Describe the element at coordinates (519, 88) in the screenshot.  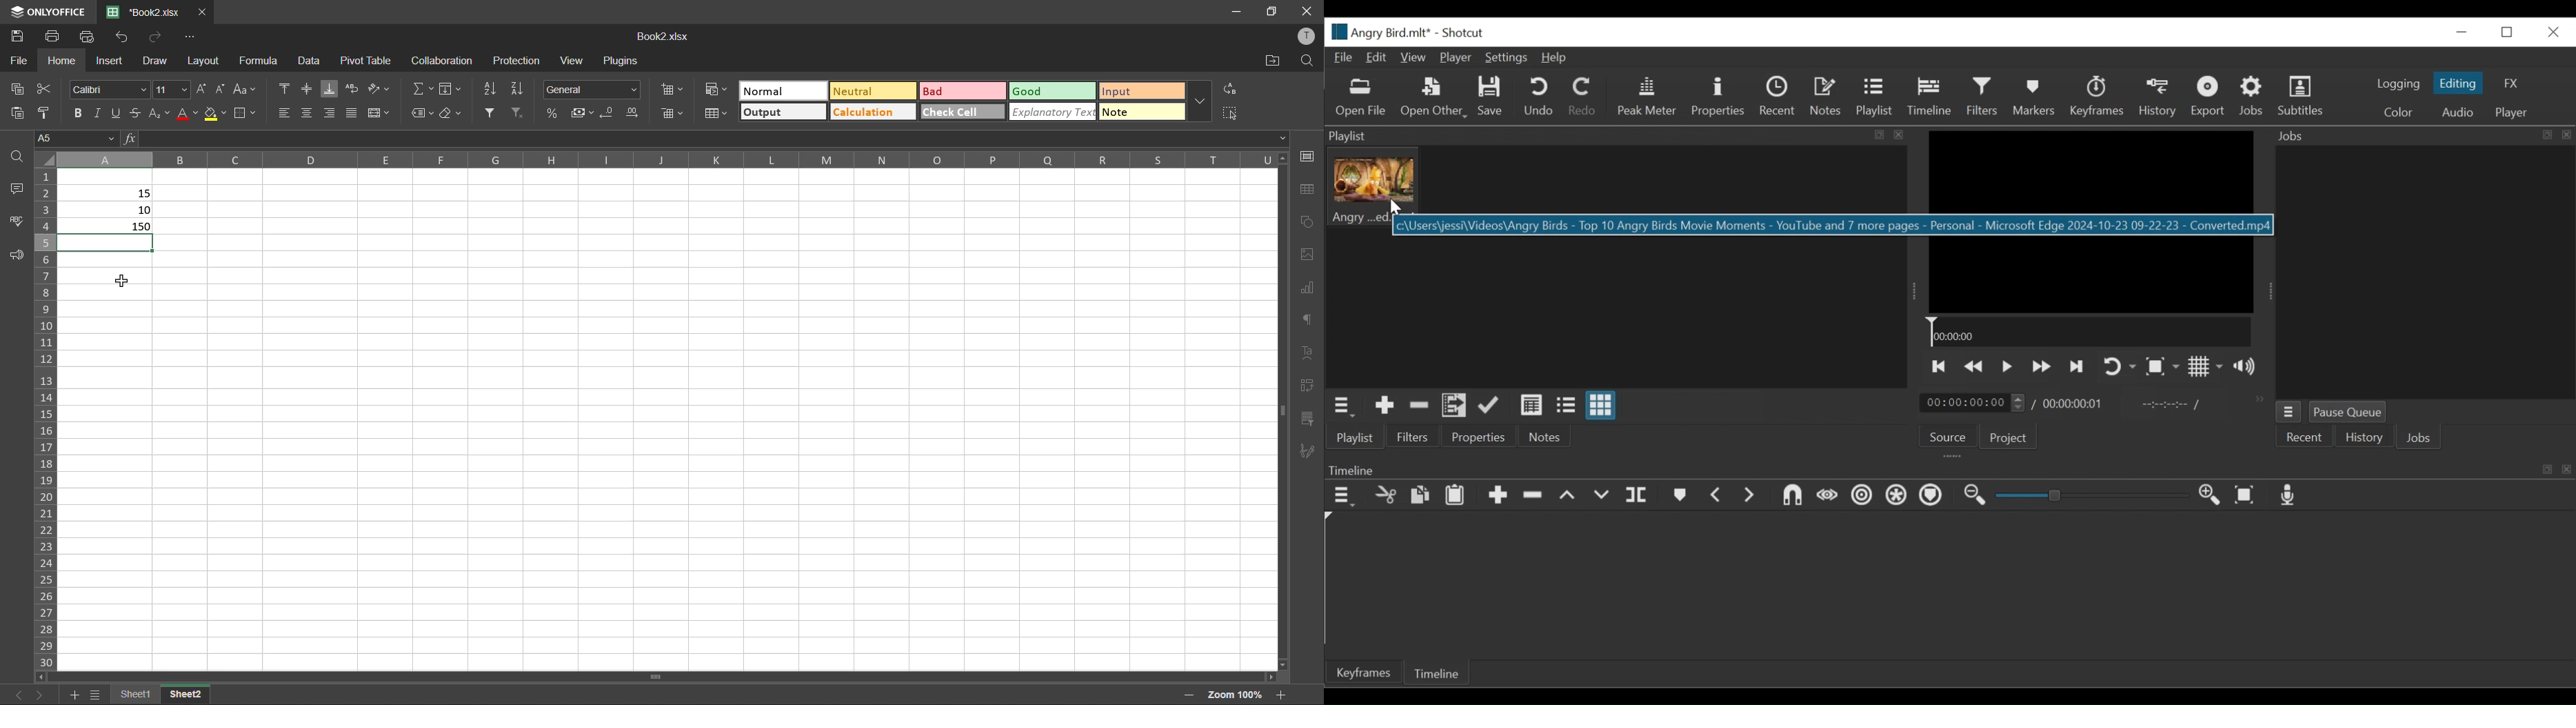
I see `sort descending` at that location.